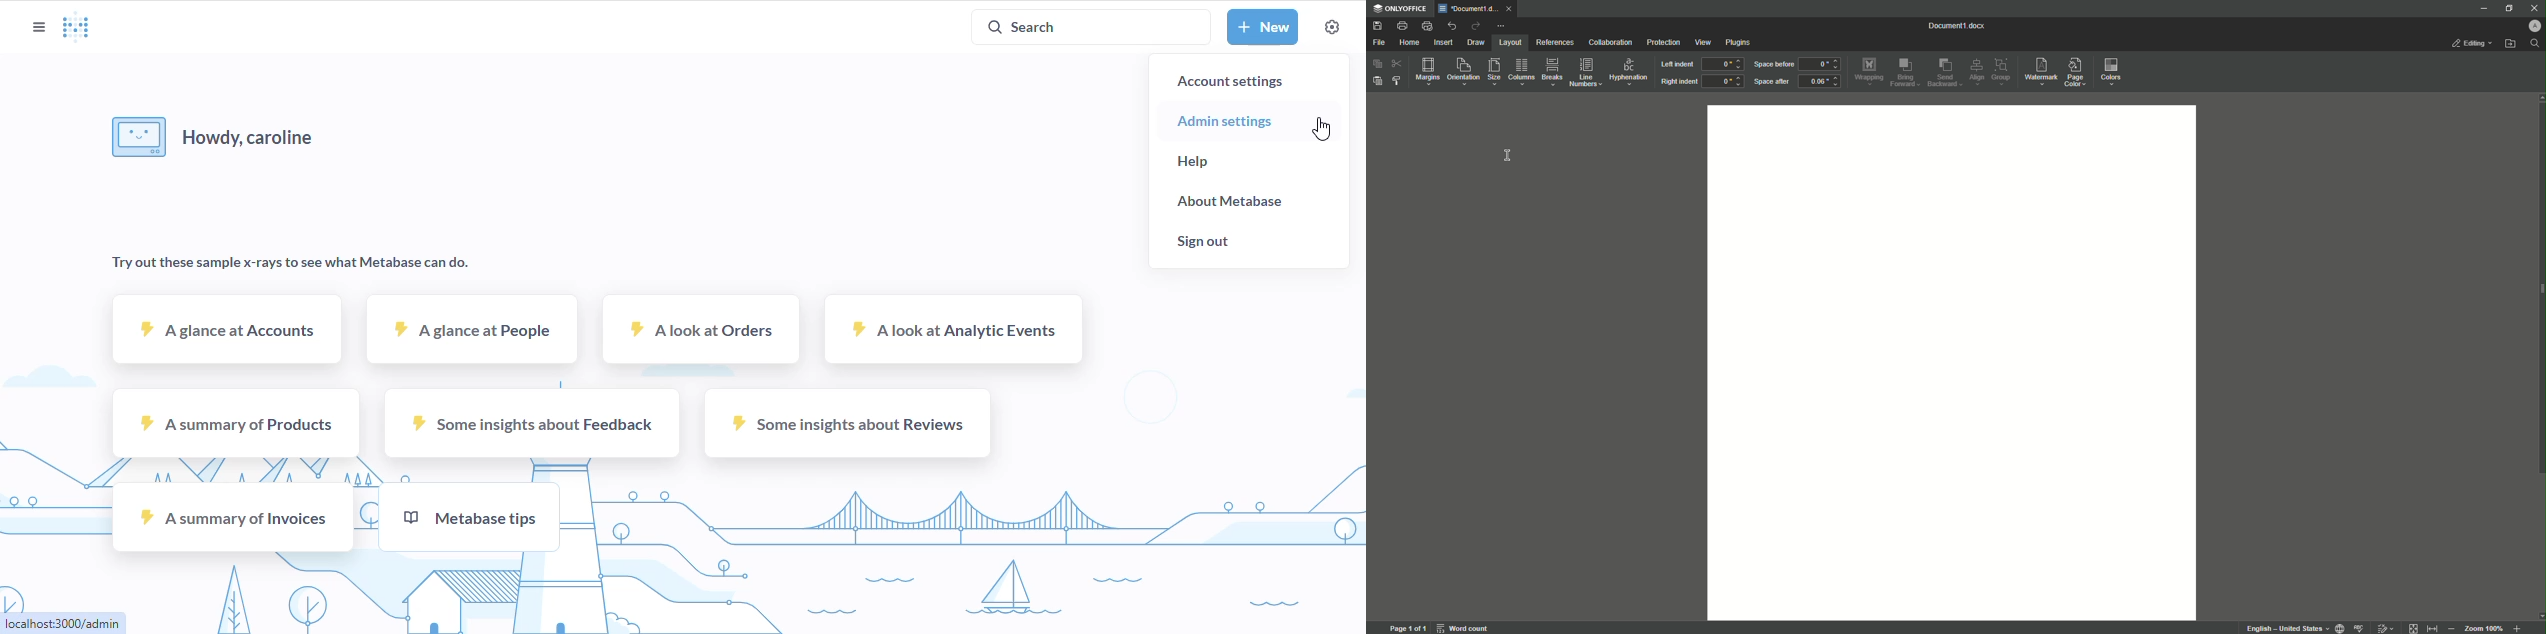 The width and height of the screenshot is (2548, 644). Describe the element at coordinates (1501, 24) in the screenshot. I see `More Actions` at that location.